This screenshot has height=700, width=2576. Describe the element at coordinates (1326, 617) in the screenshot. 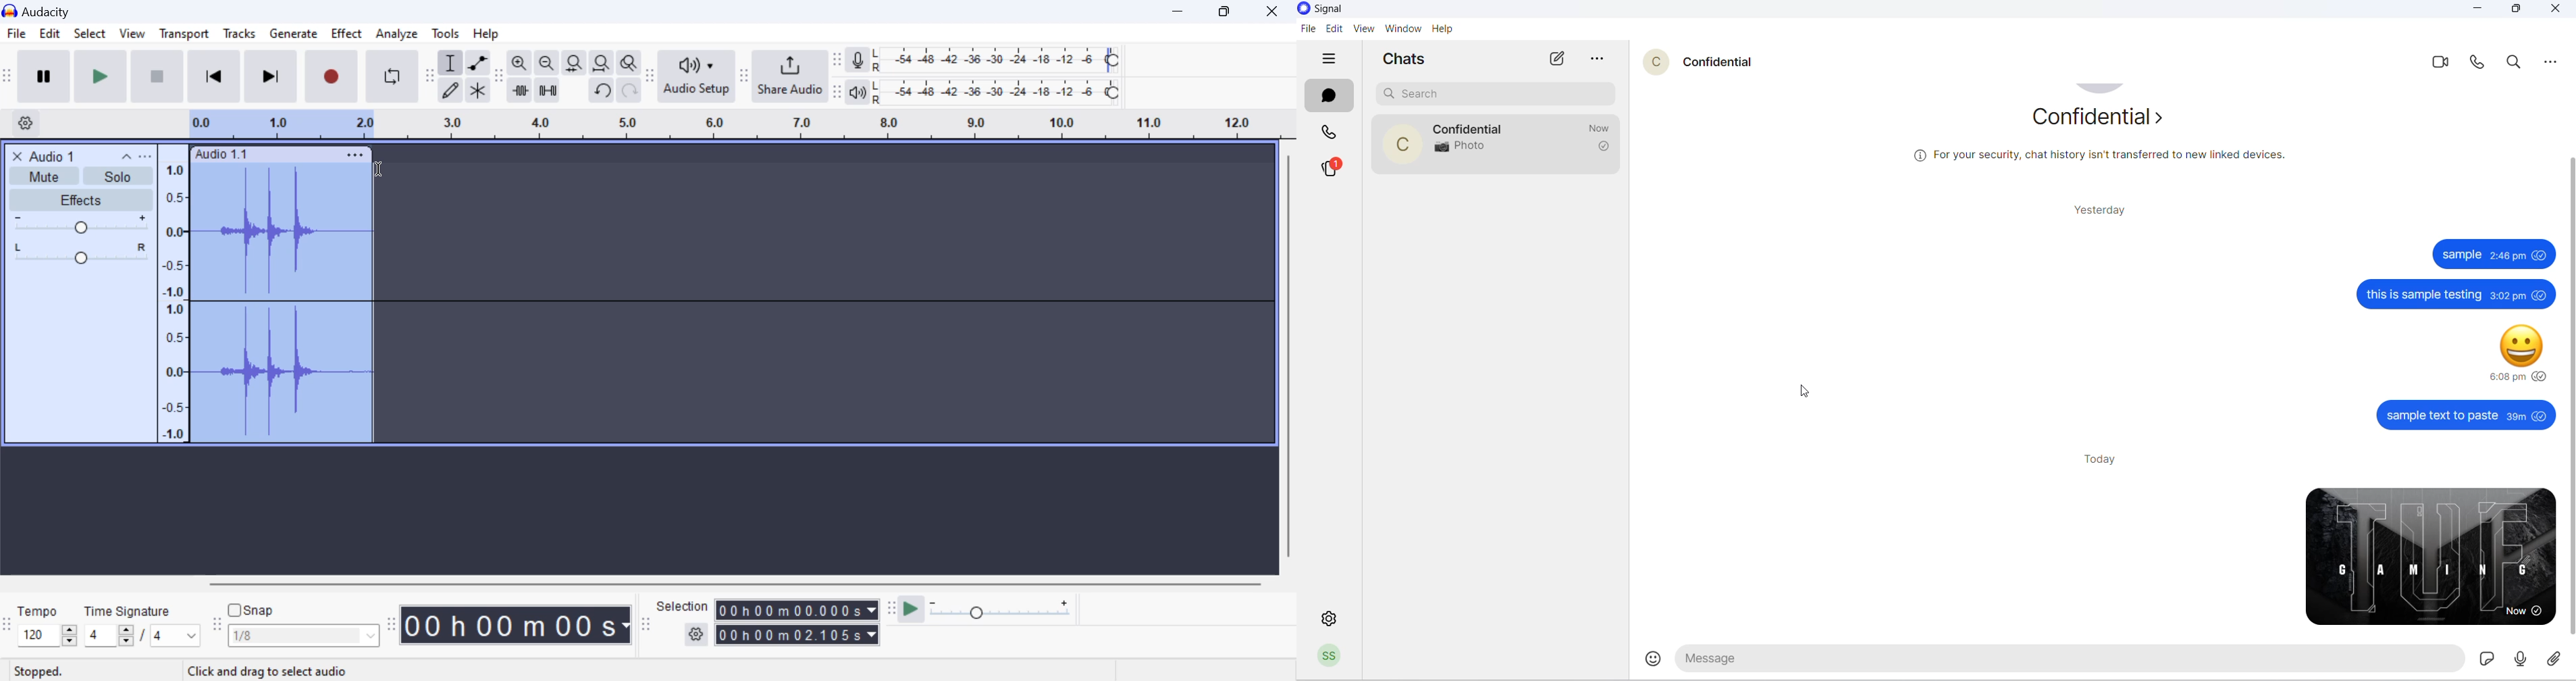

I see `settings` at that location.